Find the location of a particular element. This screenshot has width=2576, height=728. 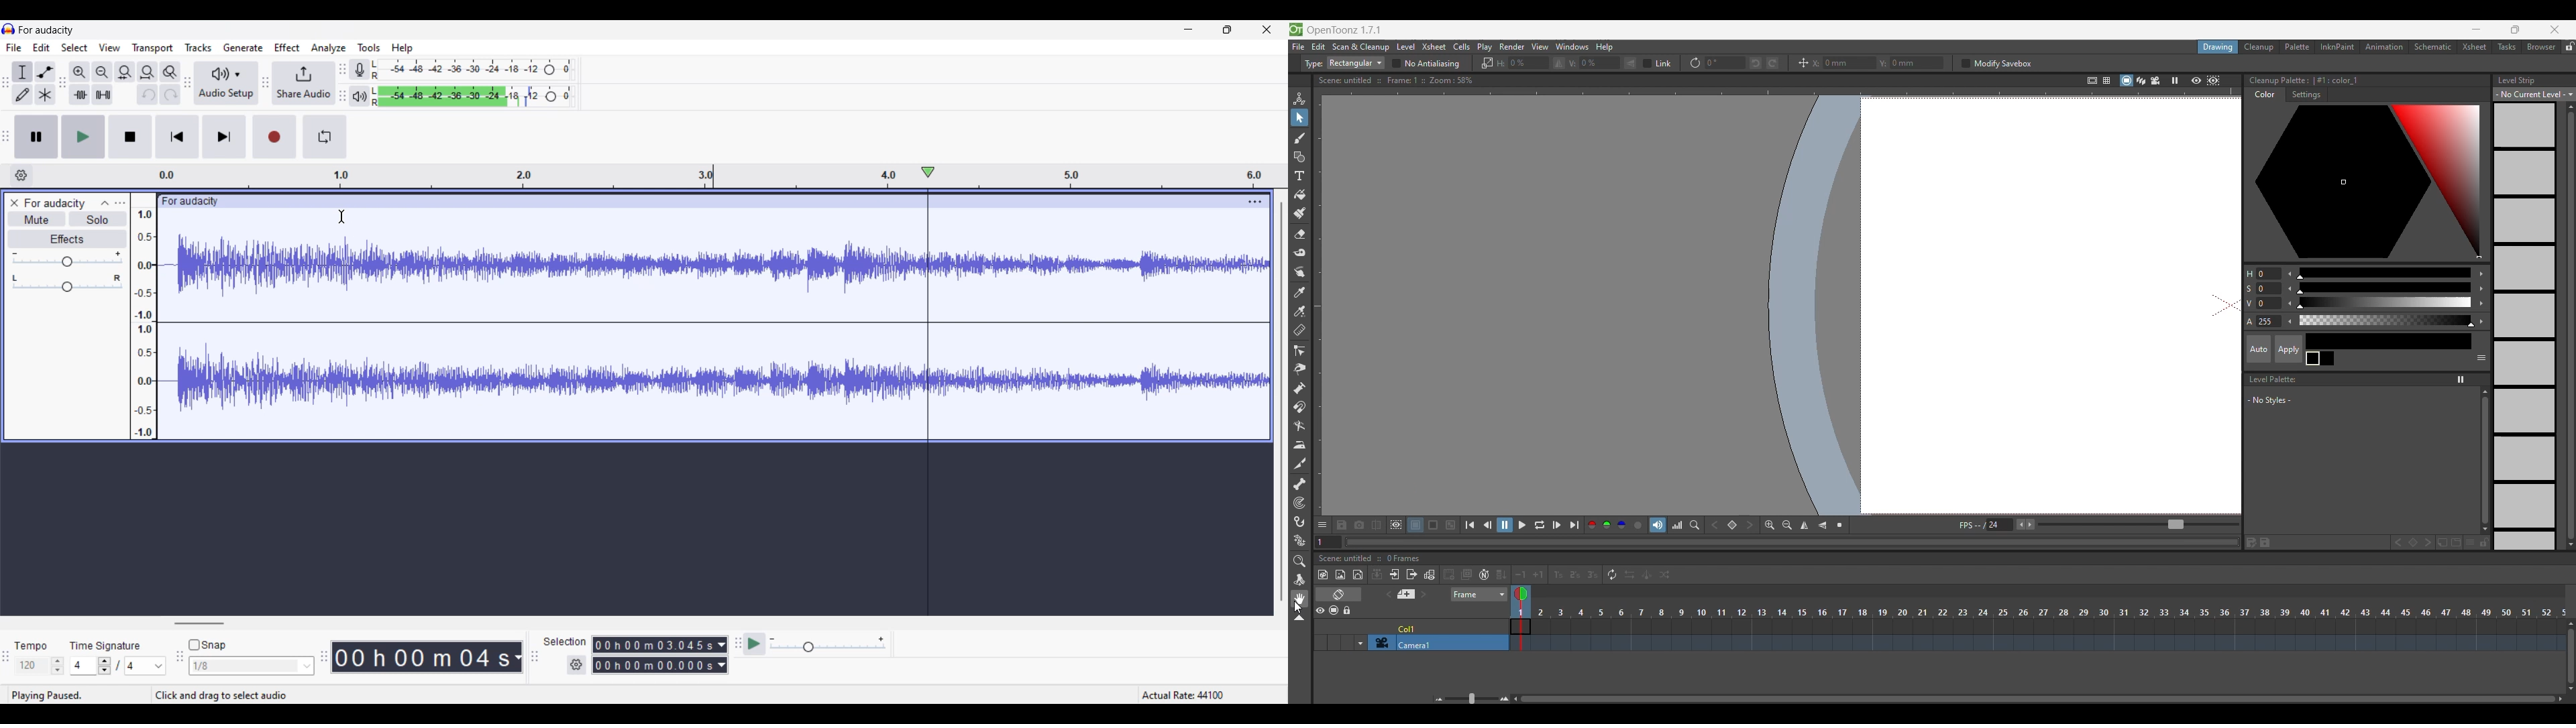

Fit track to width is located at coordinates (148, 72).